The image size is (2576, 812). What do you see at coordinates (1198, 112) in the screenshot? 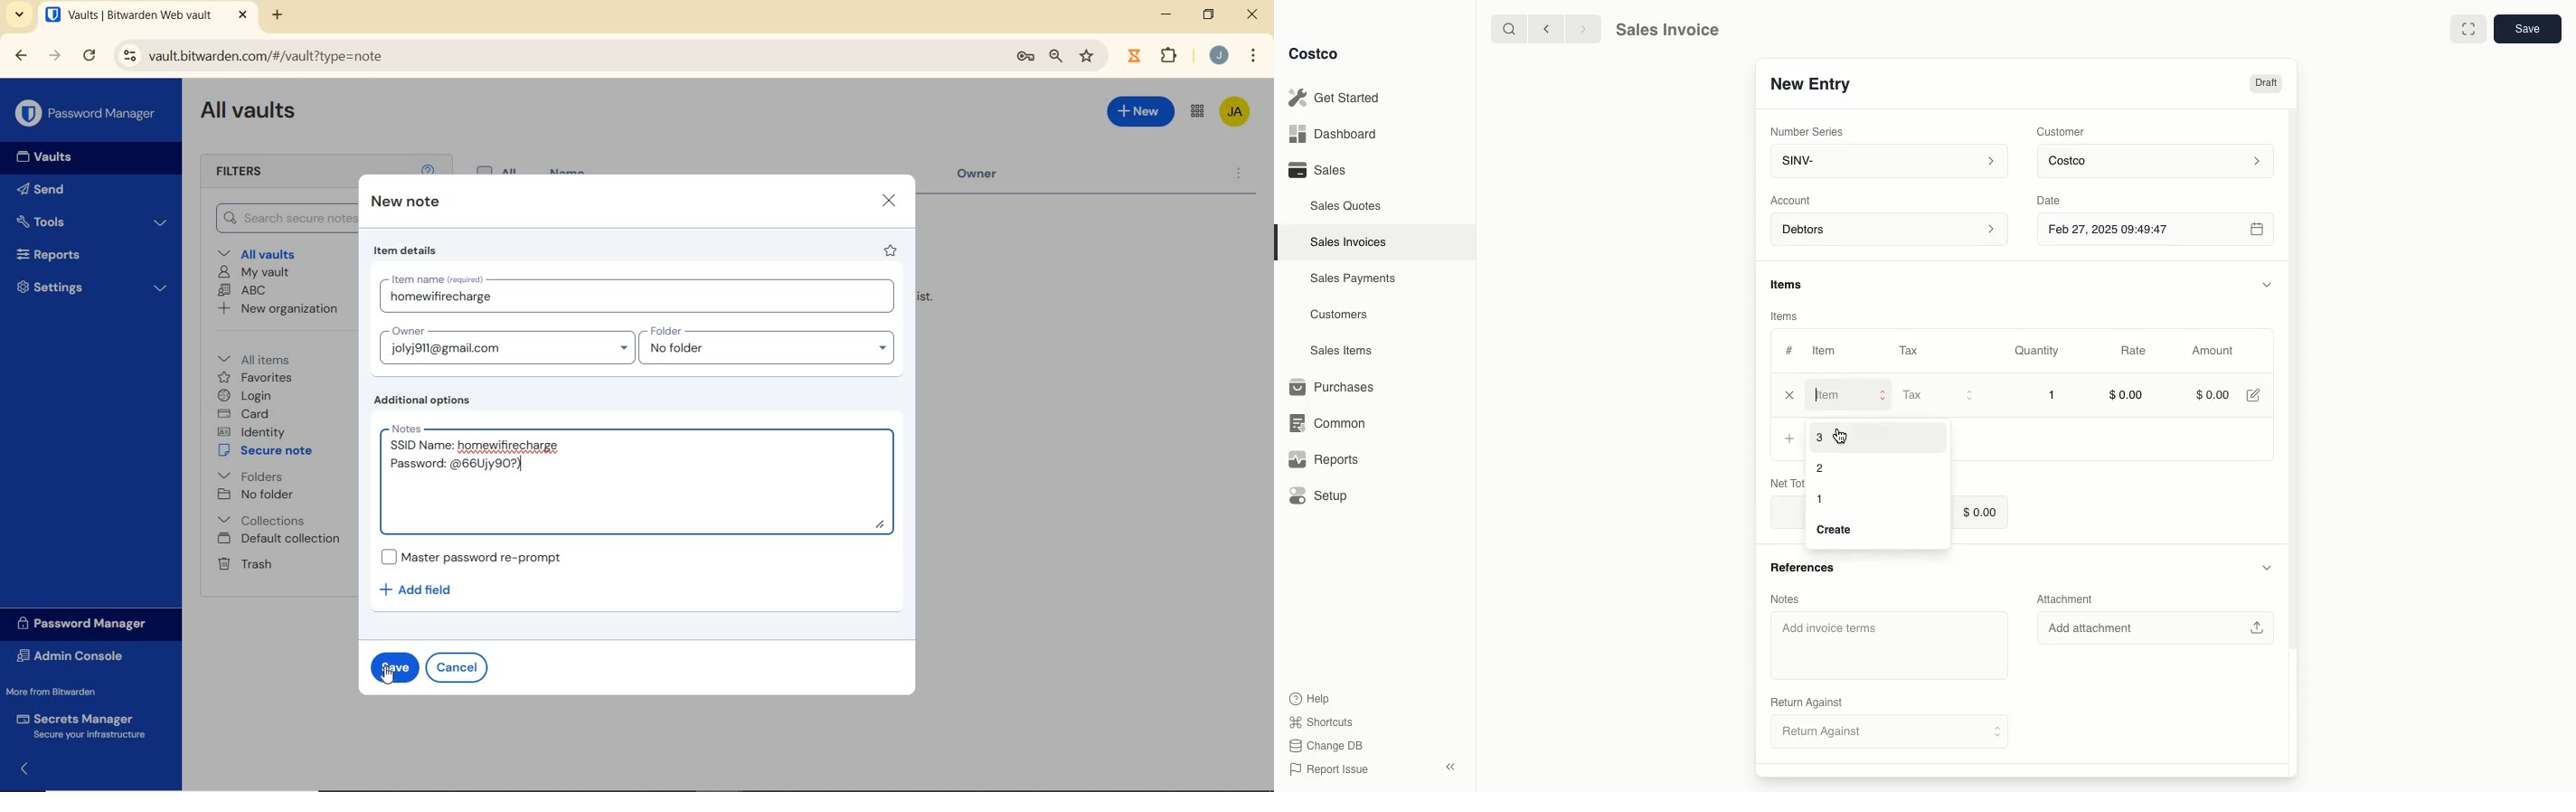
I see `toggle between admin console and password manager` at bounding box center [1198, 112].